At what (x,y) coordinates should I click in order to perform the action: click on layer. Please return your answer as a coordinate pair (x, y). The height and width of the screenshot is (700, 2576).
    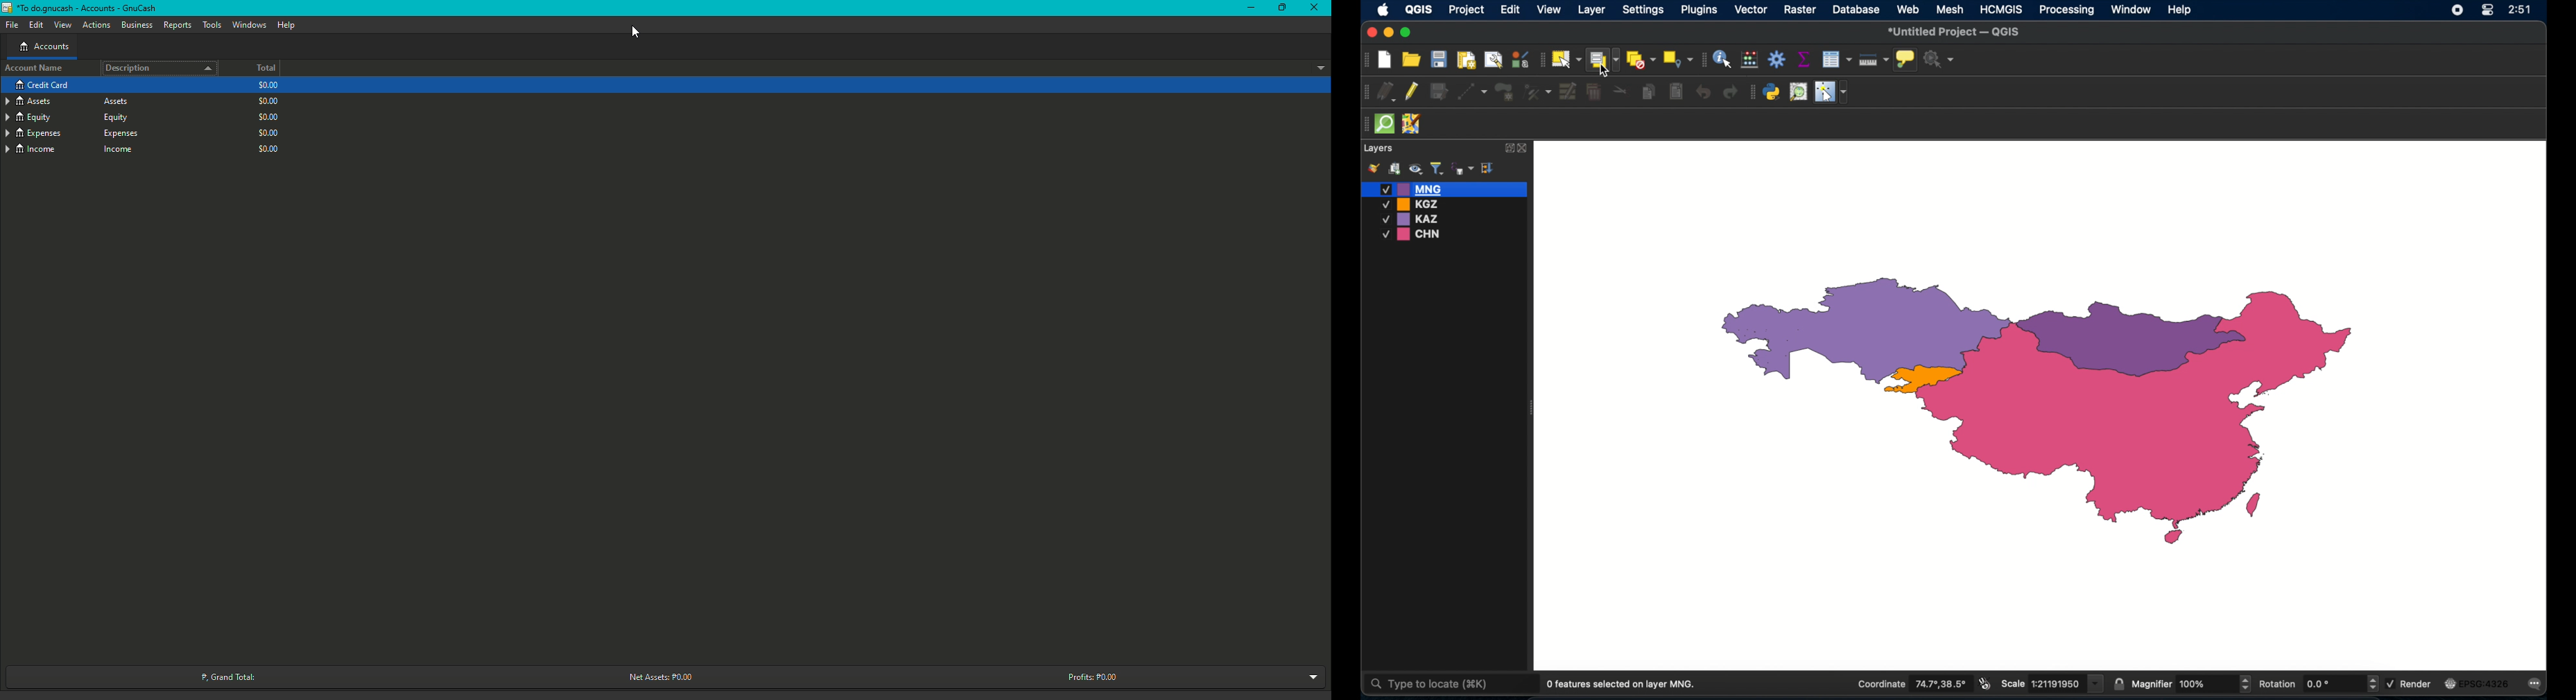
    Looking at the image, I should click on (1590, 10).